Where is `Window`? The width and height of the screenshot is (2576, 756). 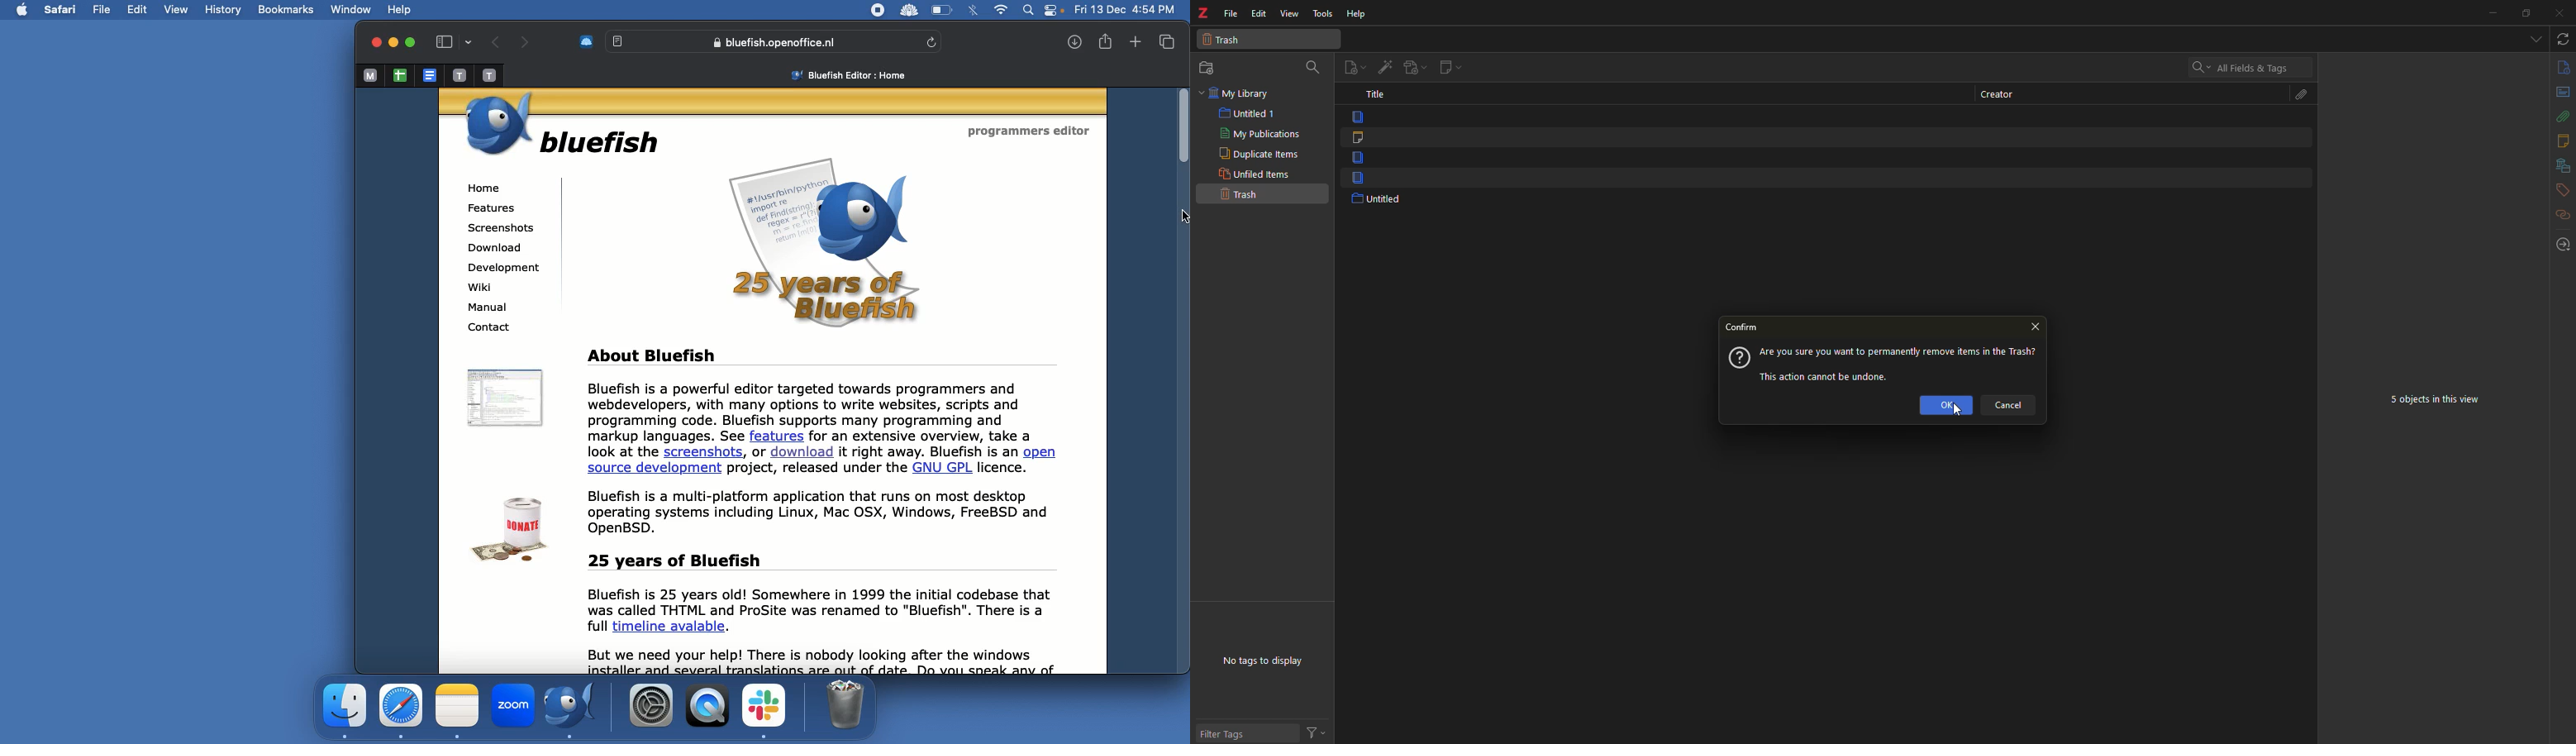 Window is located at coordinates (352, 8).